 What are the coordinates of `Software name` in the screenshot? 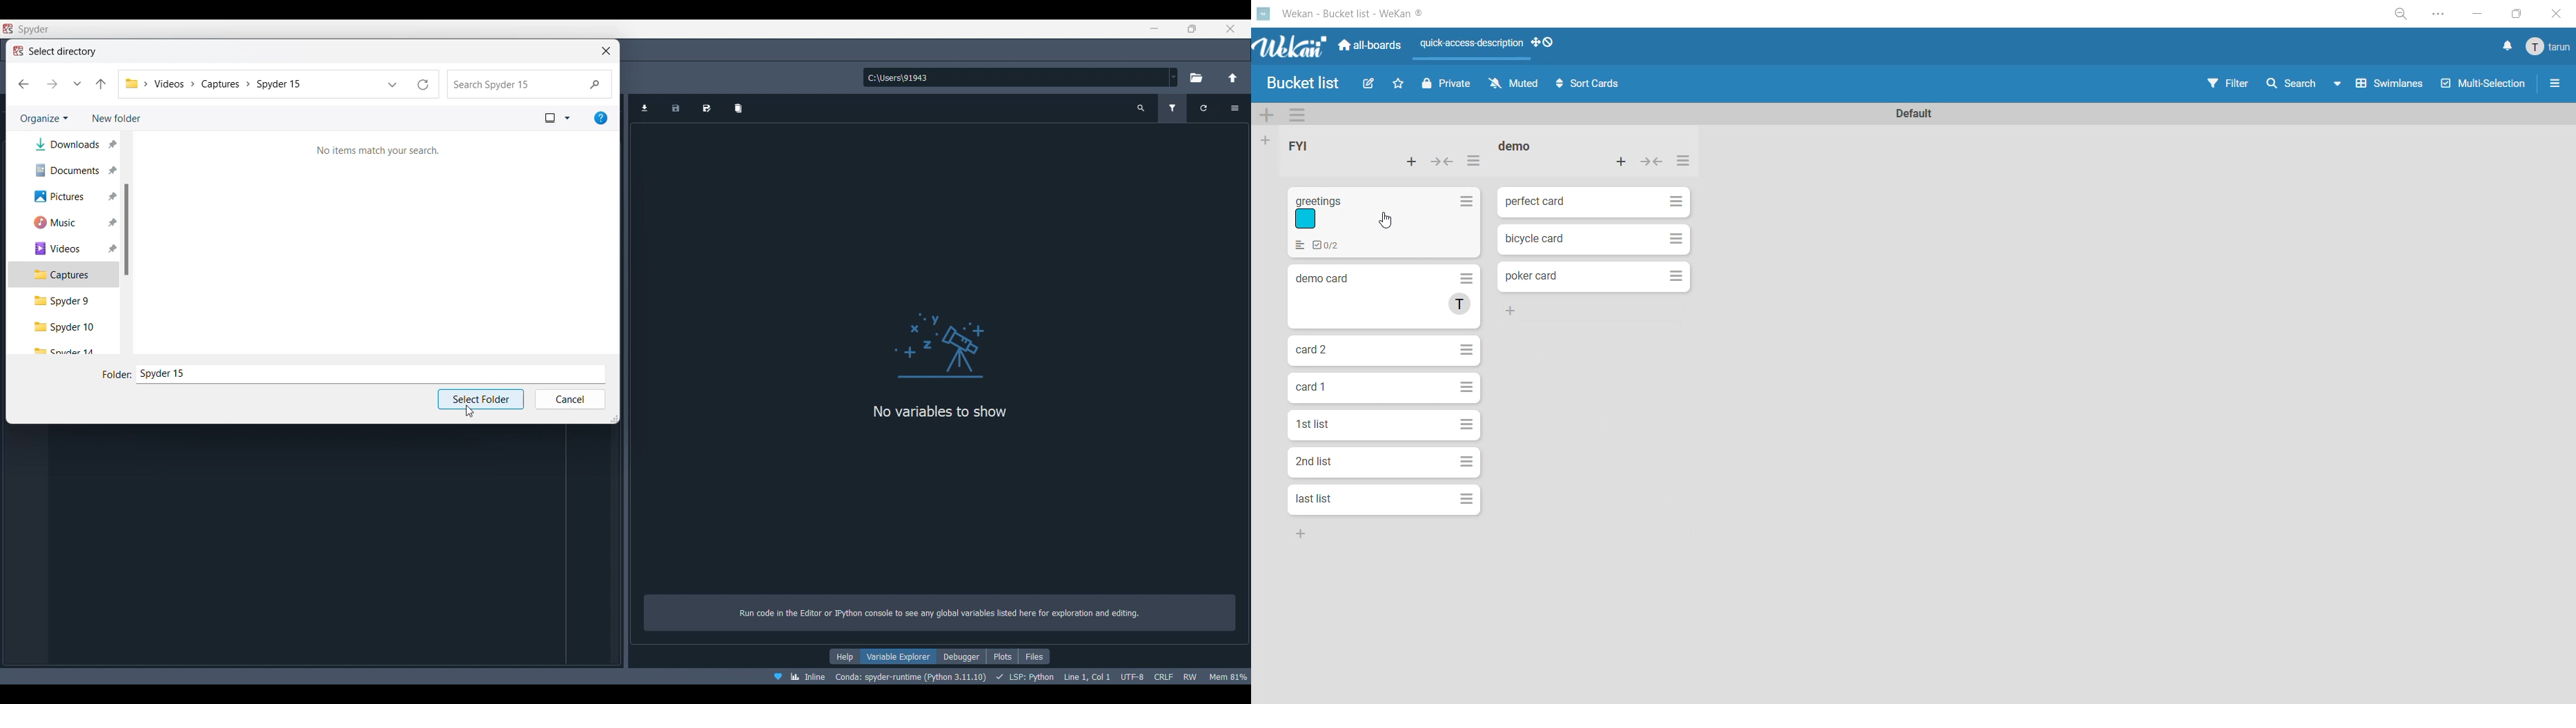 It's located at (33, 29).